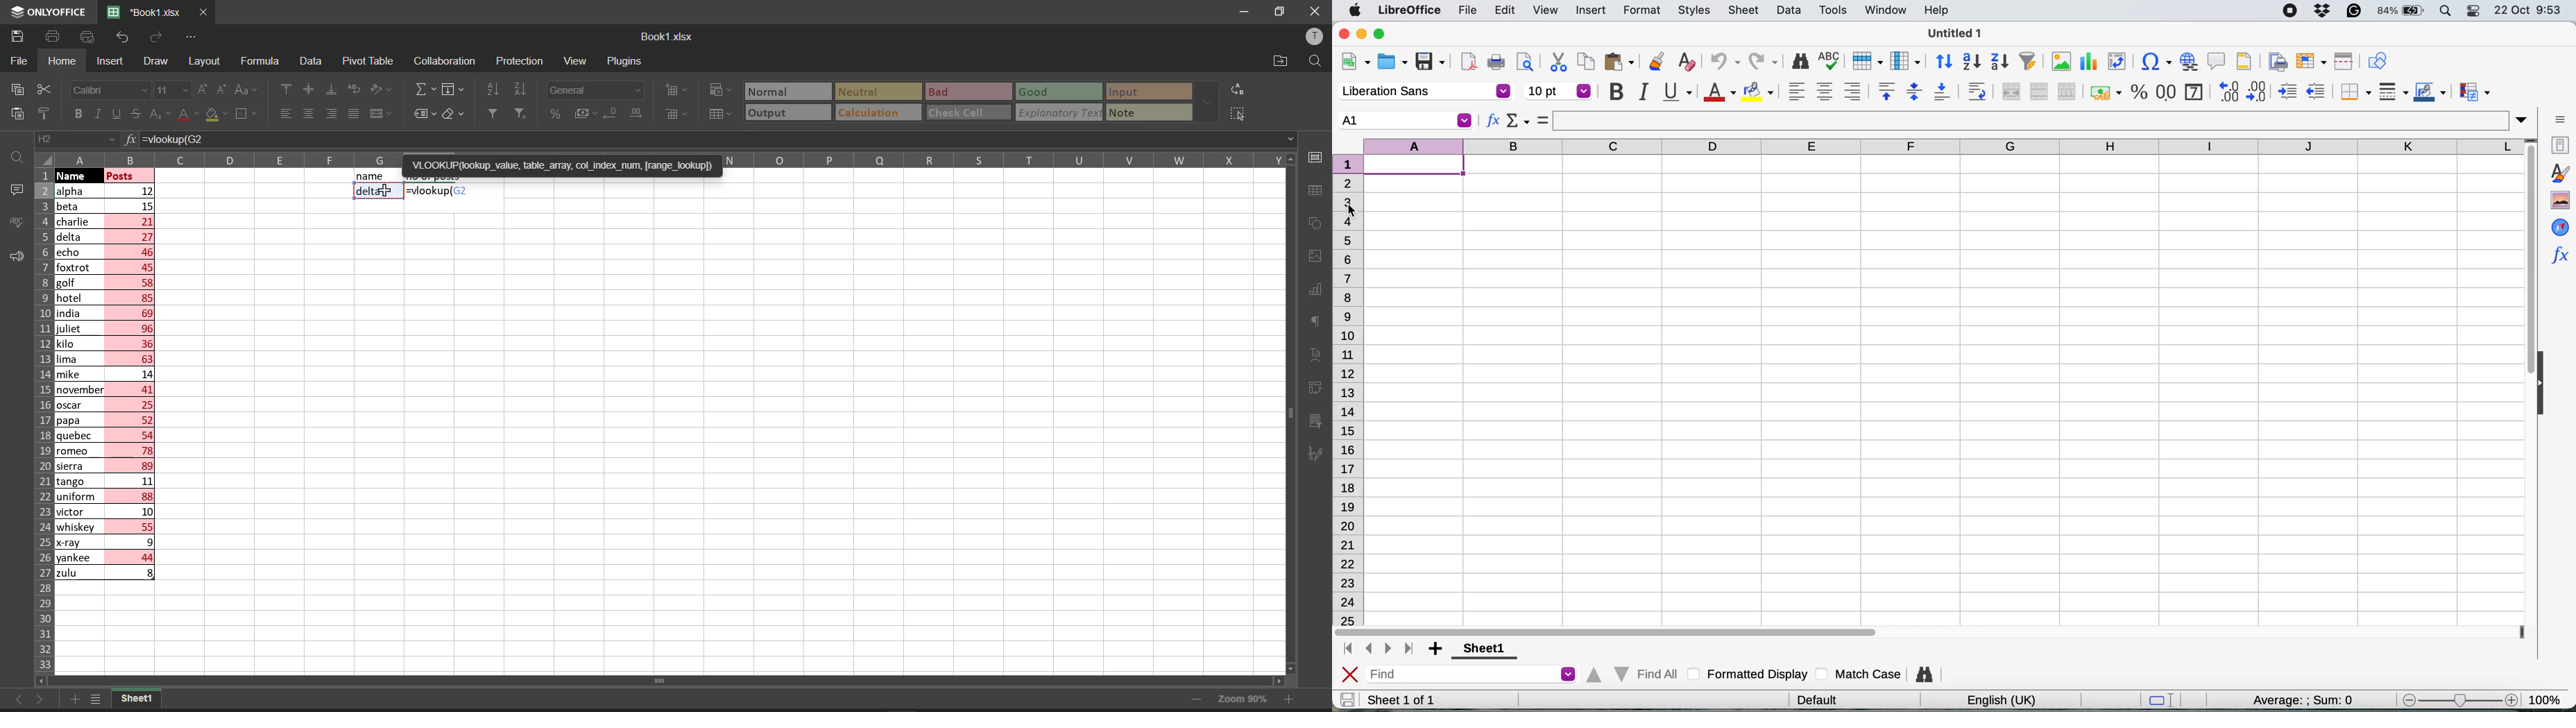 The image size is (2576, 728). Describe the element at coordinates (492, 112) in the screenshot. I see `filter` at that location.